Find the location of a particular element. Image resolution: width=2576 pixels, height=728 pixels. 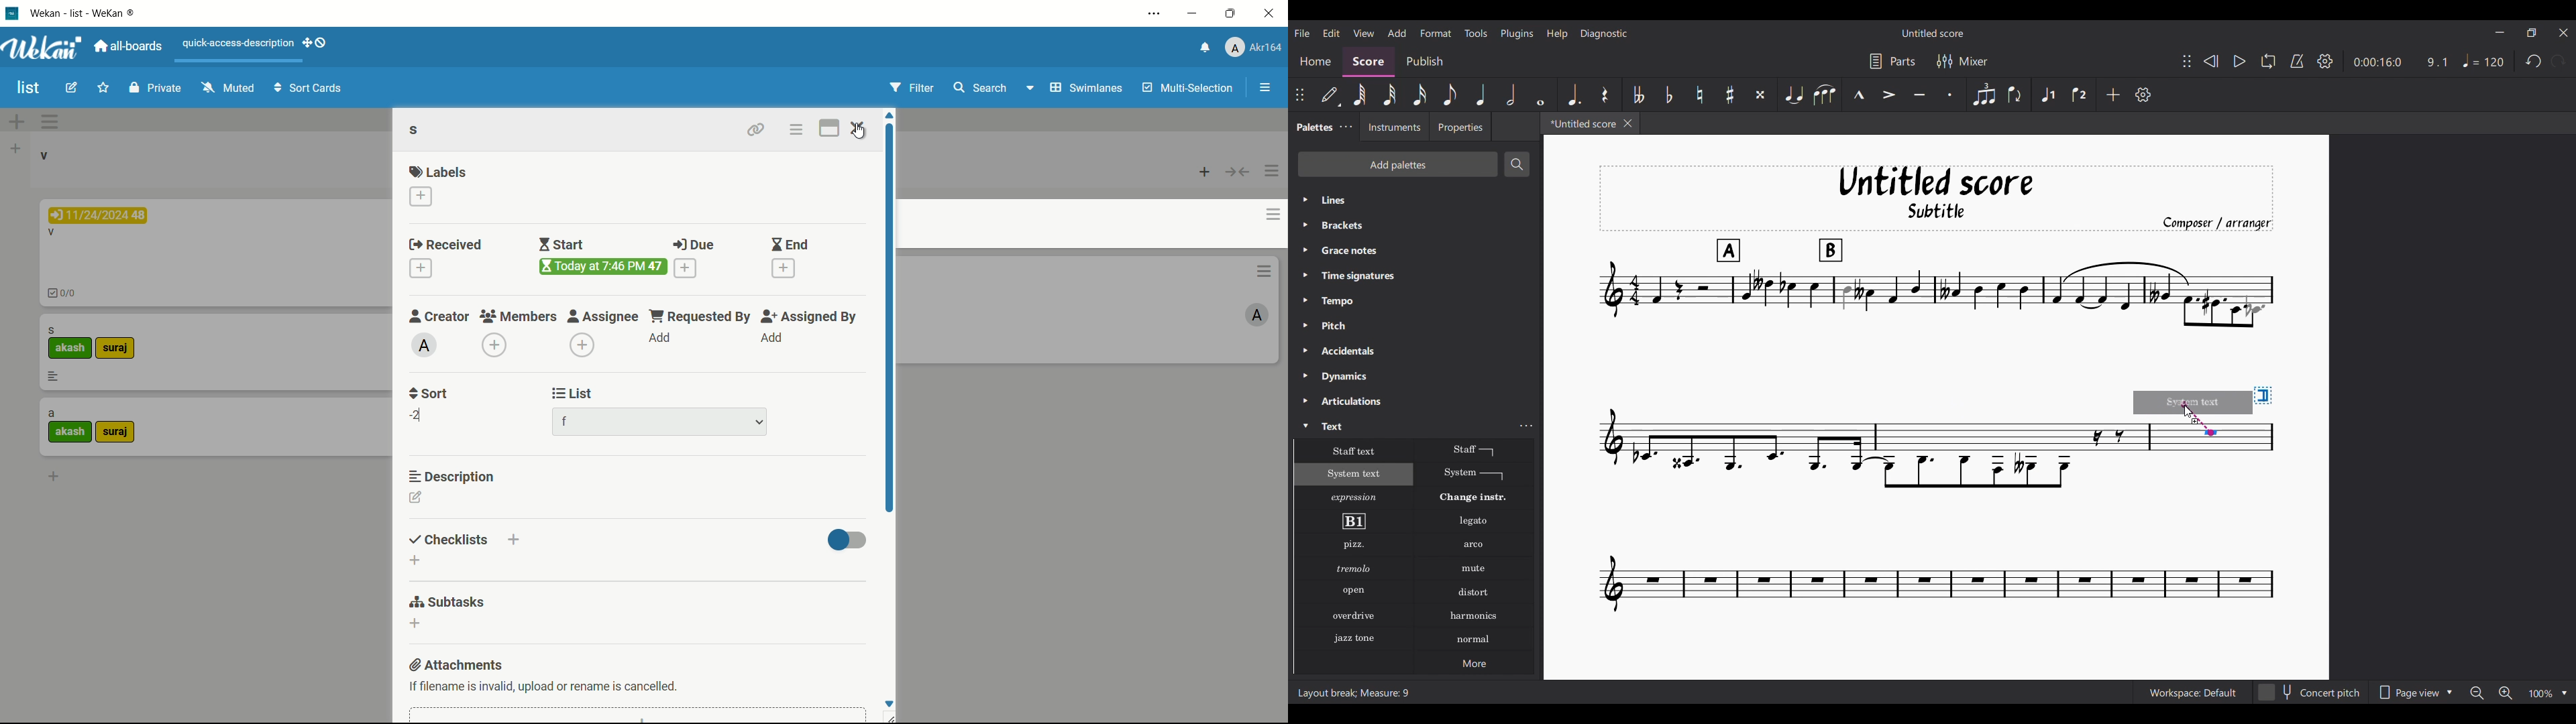

Half note is located at coordinates (1511, 94).